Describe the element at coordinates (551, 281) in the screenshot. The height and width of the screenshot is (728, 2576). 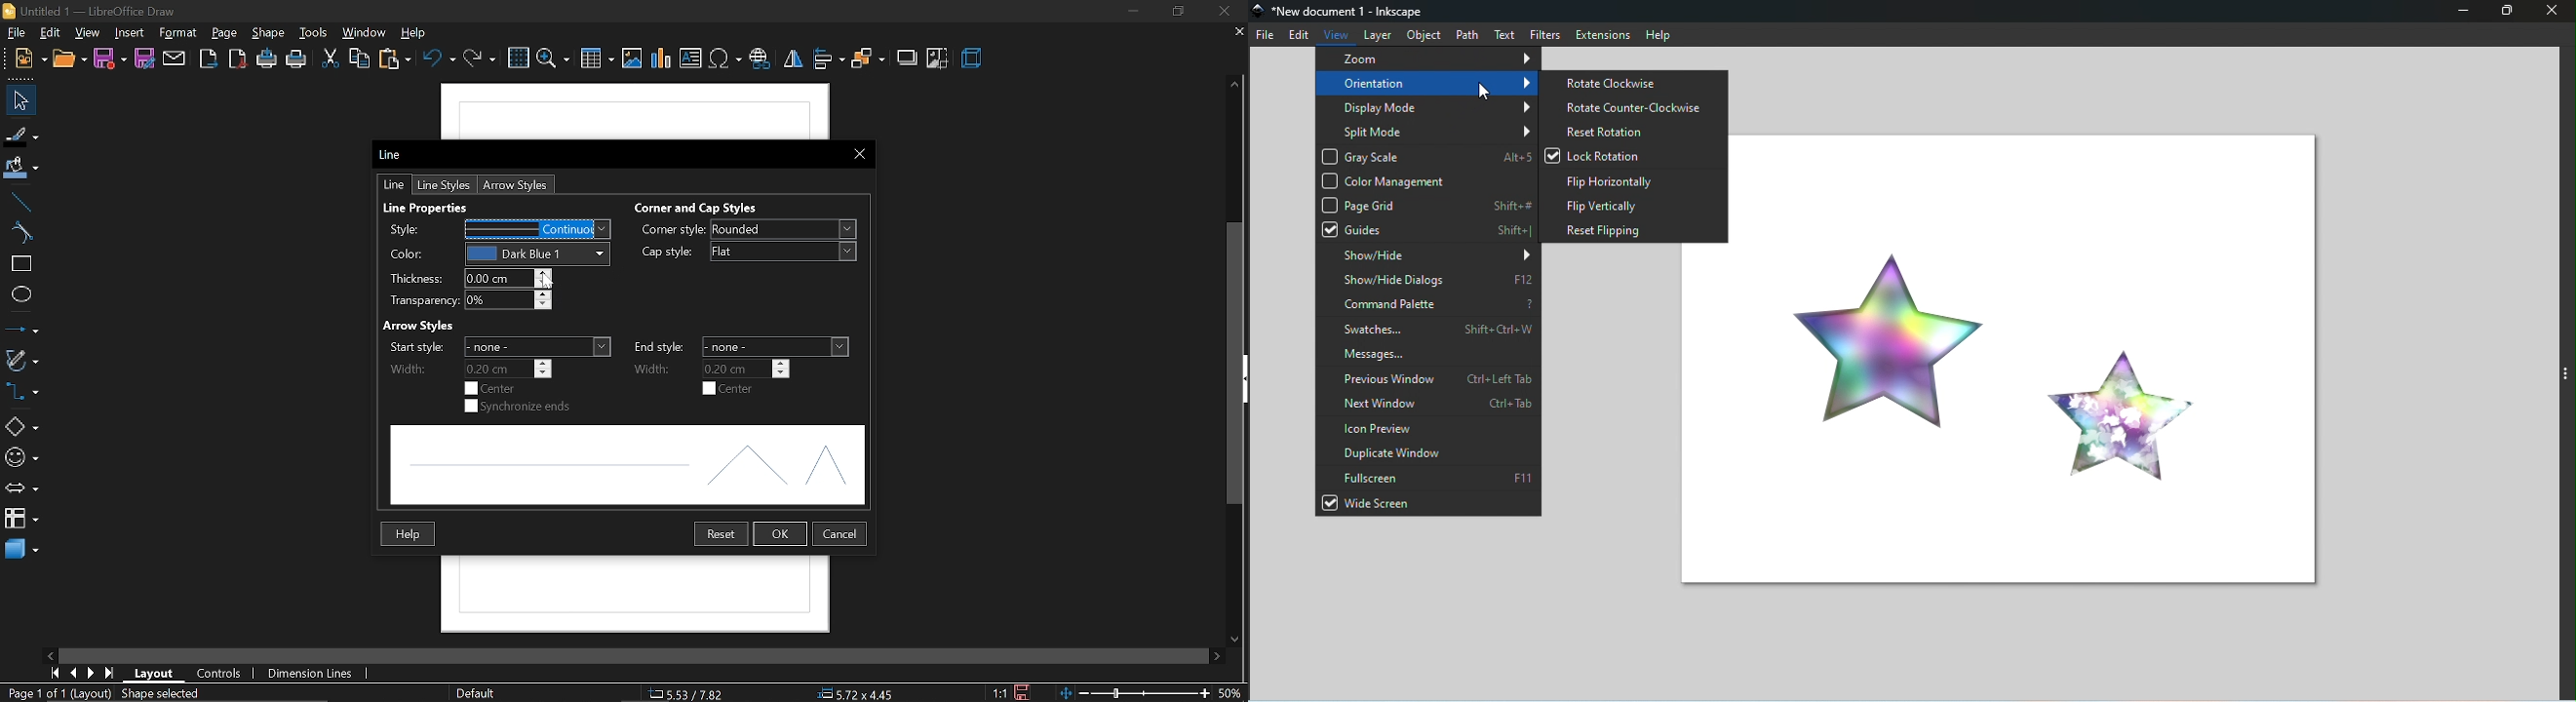
I see `cursor` at that location.